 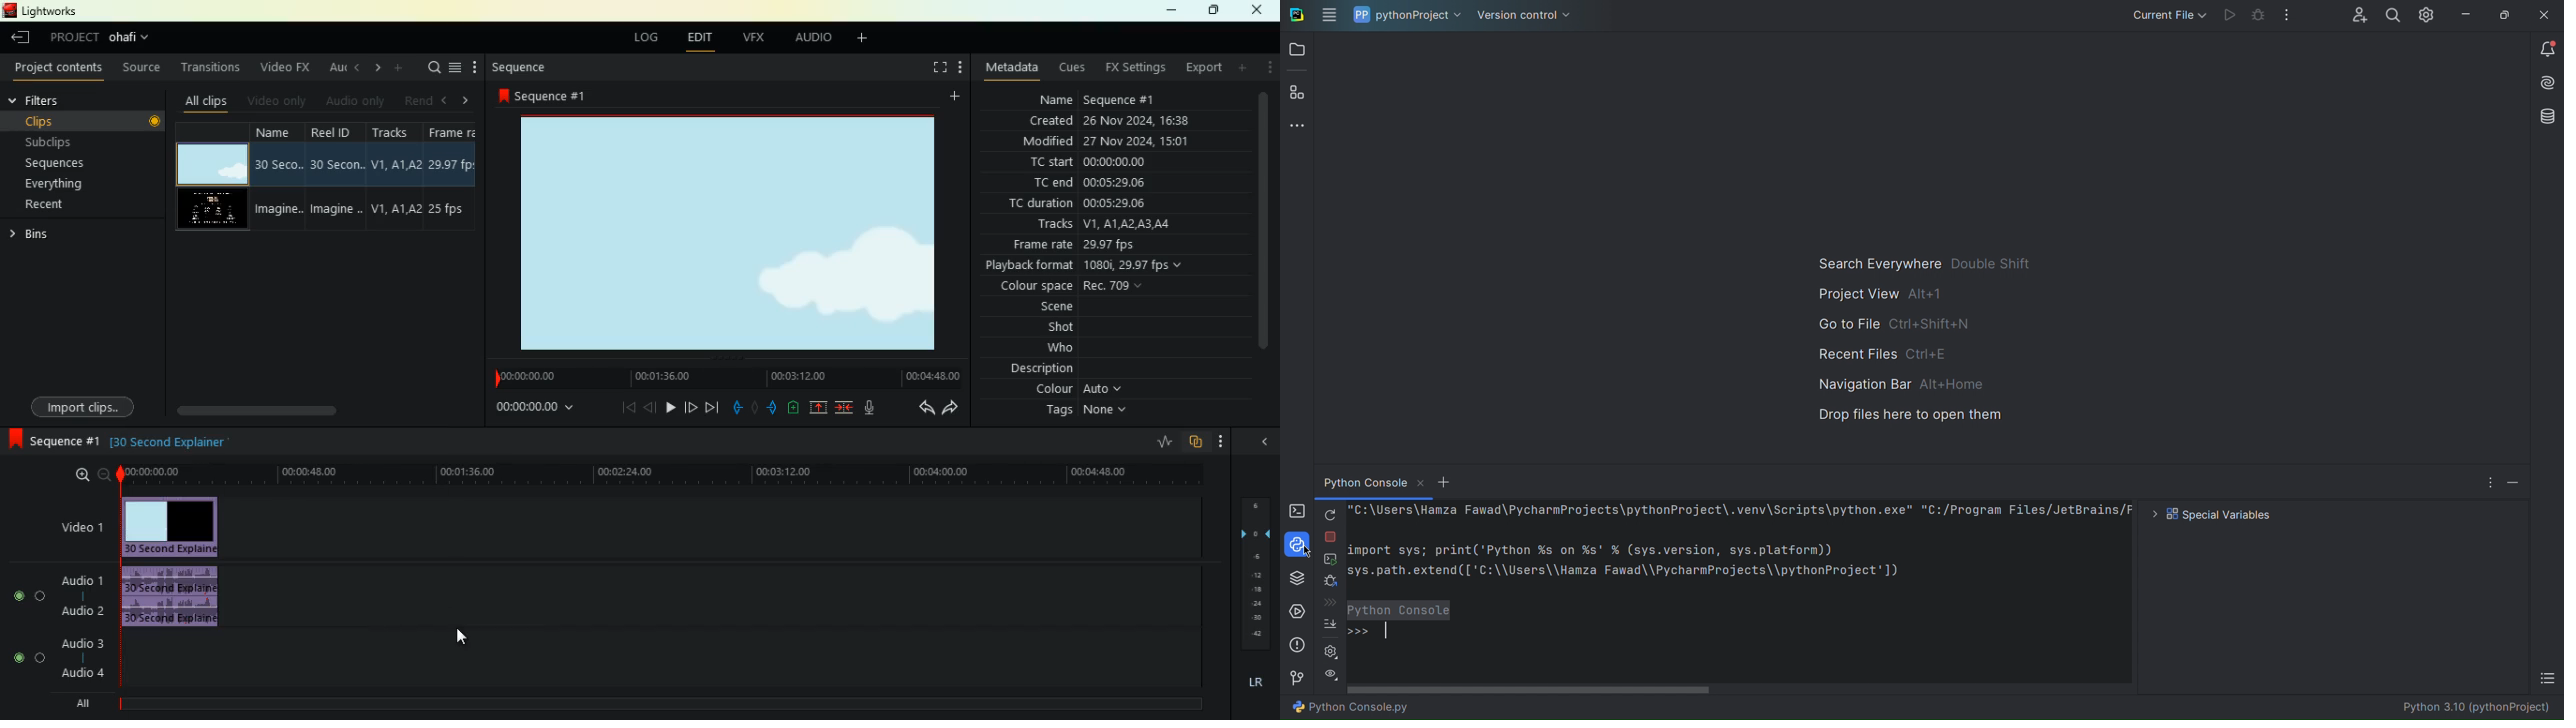 What do you see at coordinates (519, 69) in the screenshot?
I see `sequence` at bounding box center [519, 69].